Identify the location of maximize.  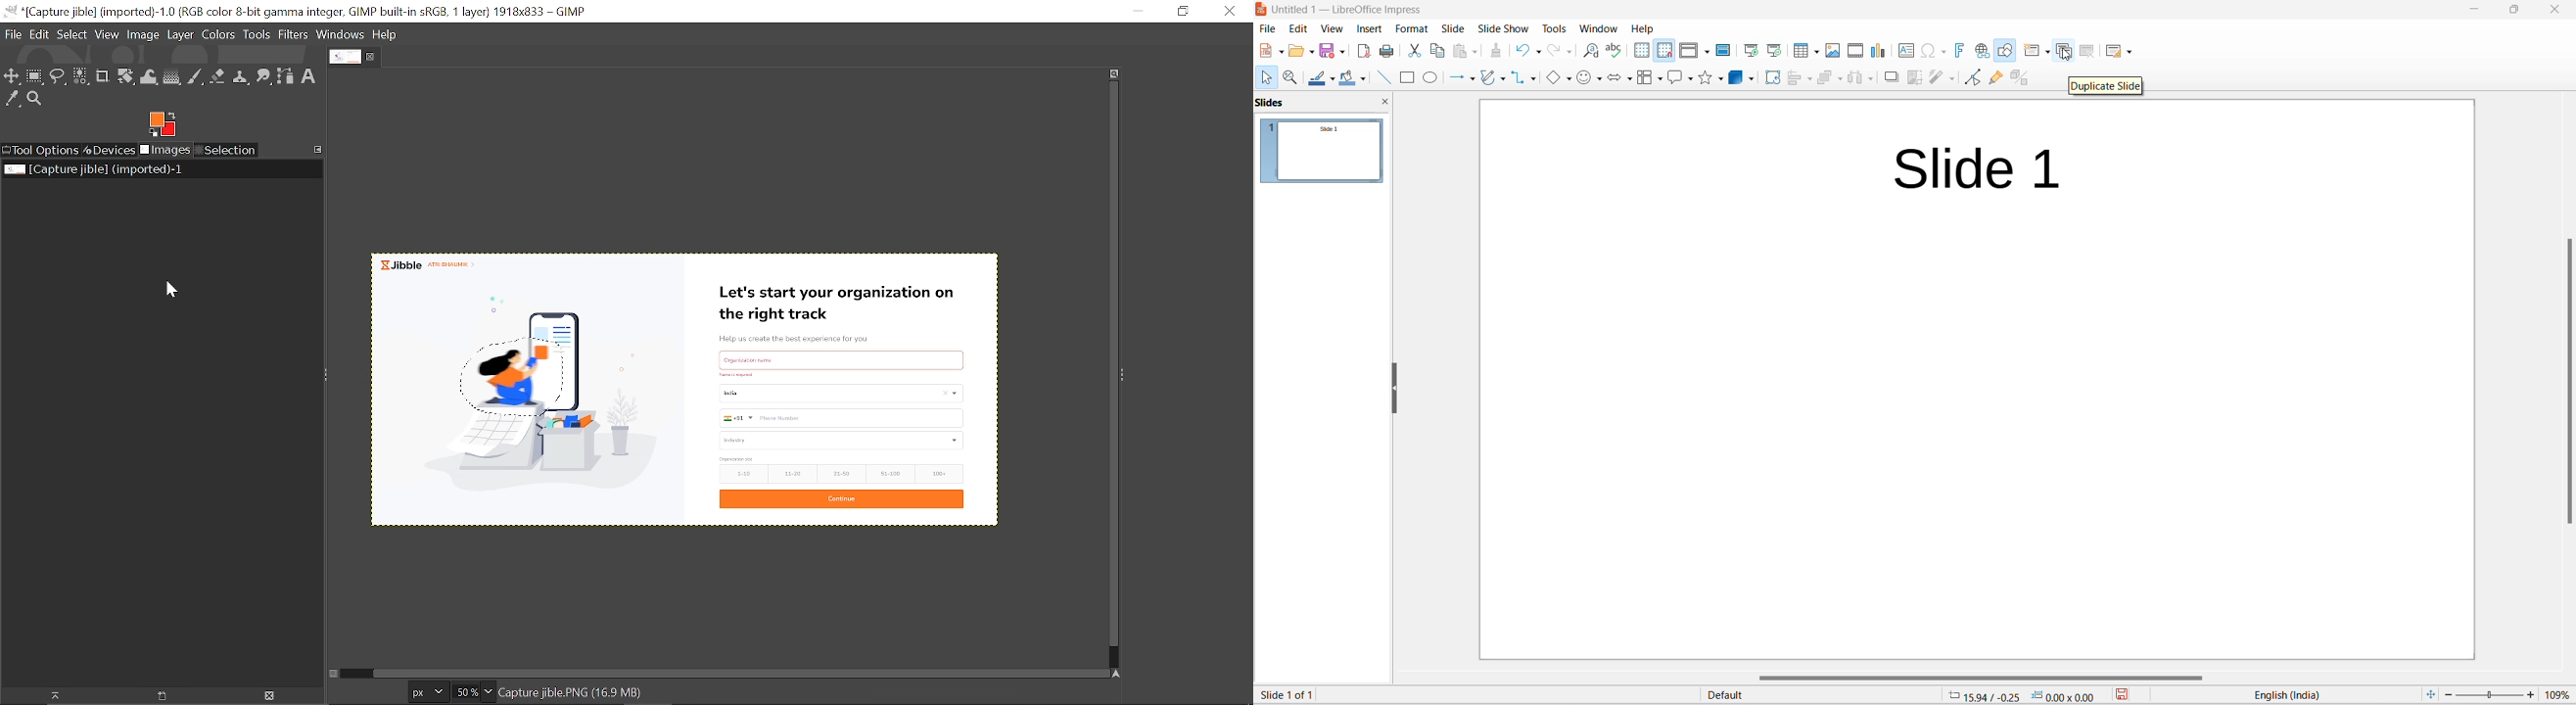
(2514, 10).